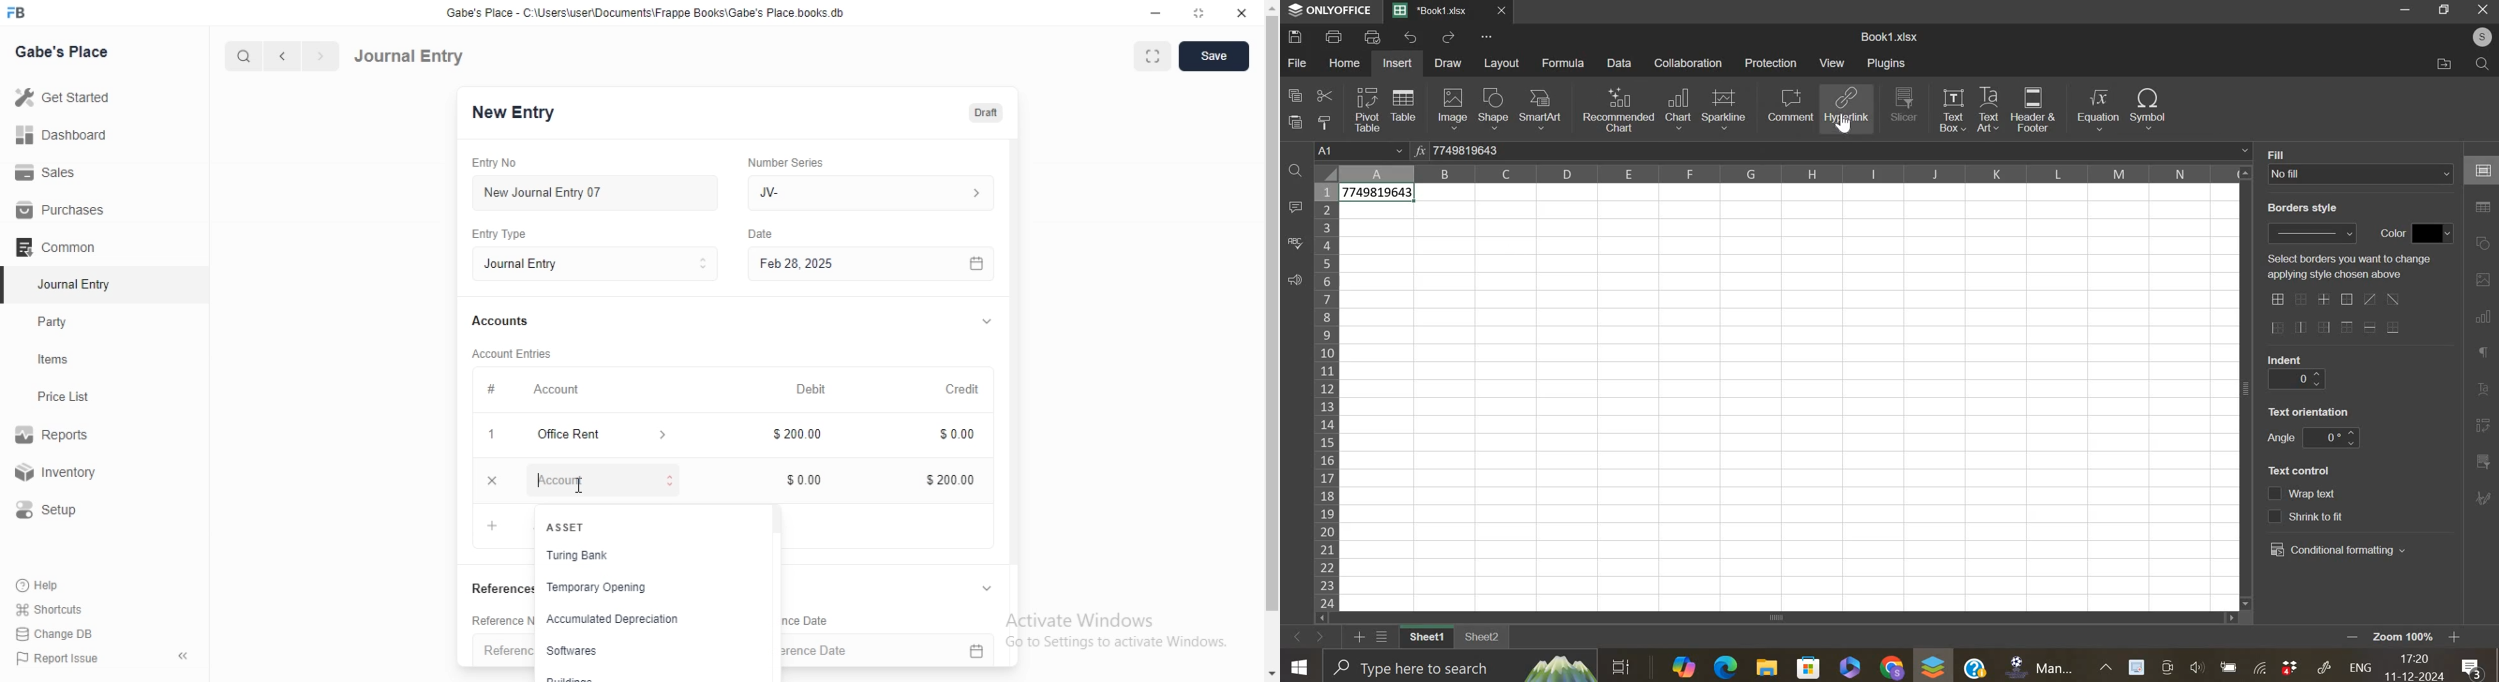 This screenshot has height=700, width=2520. I want to click on Reference Number, so click(505, 622).